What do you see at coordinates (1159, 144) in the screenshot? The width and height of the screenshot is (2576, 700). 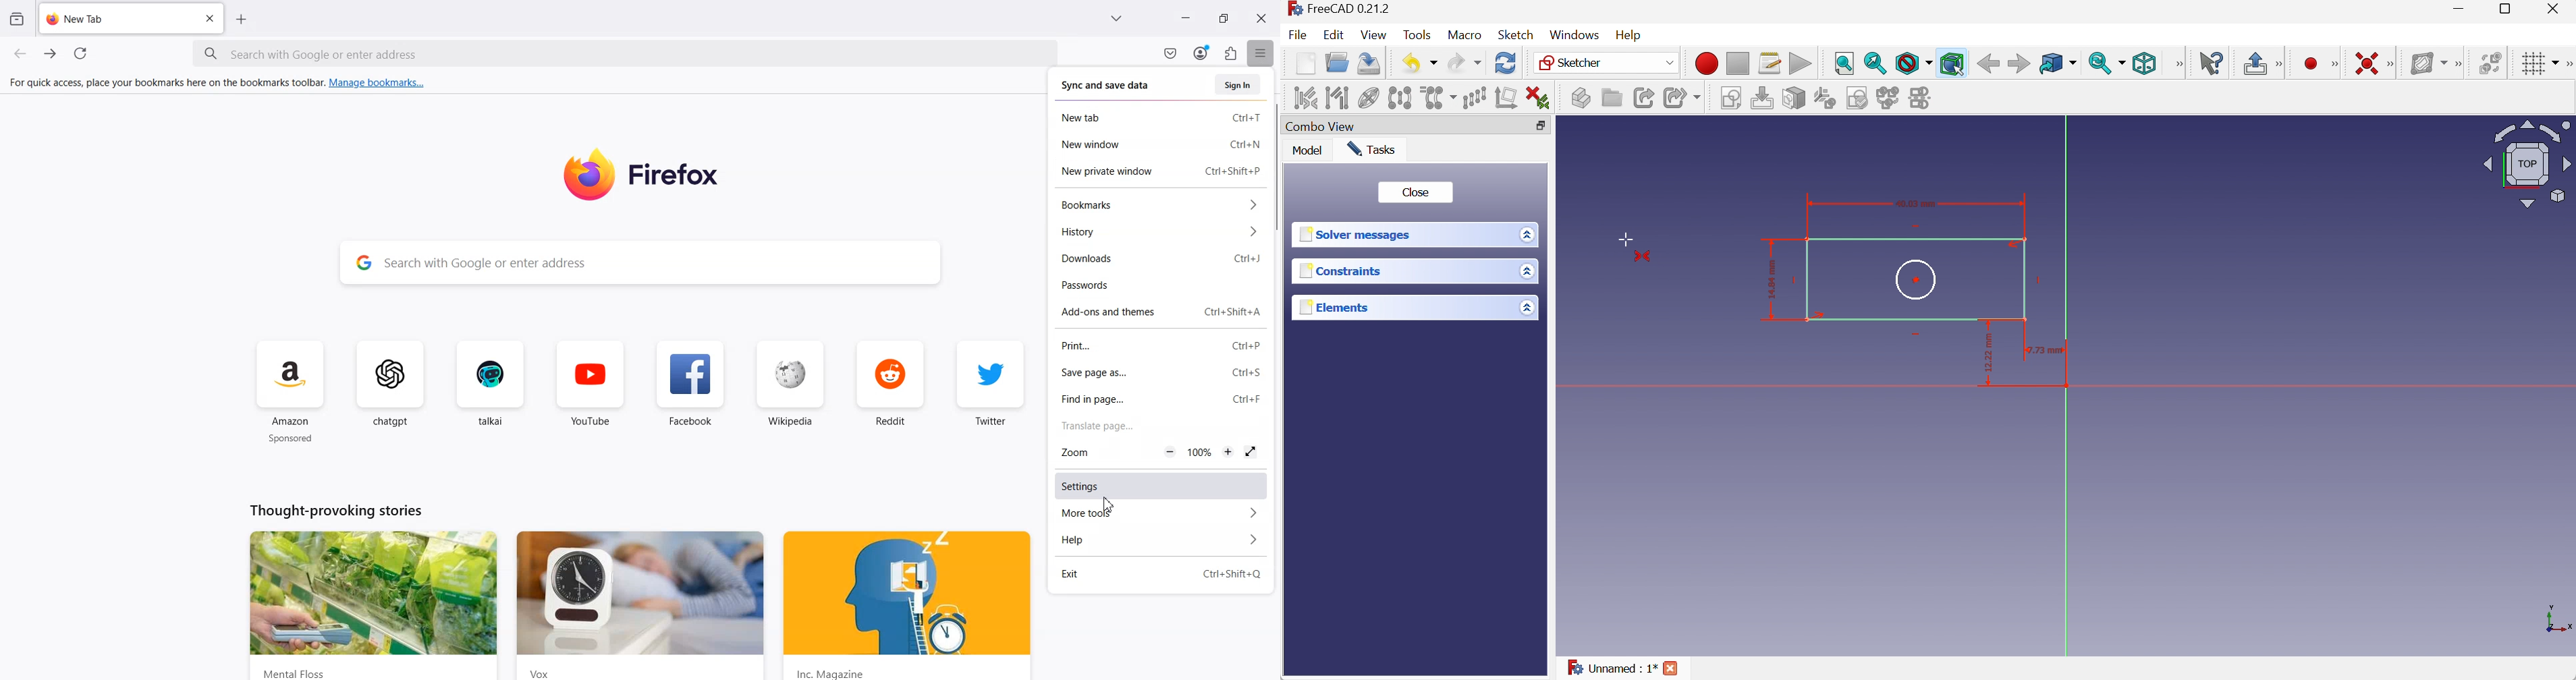 I see `New window Ctri+N` at bounding box center [1159, 144].